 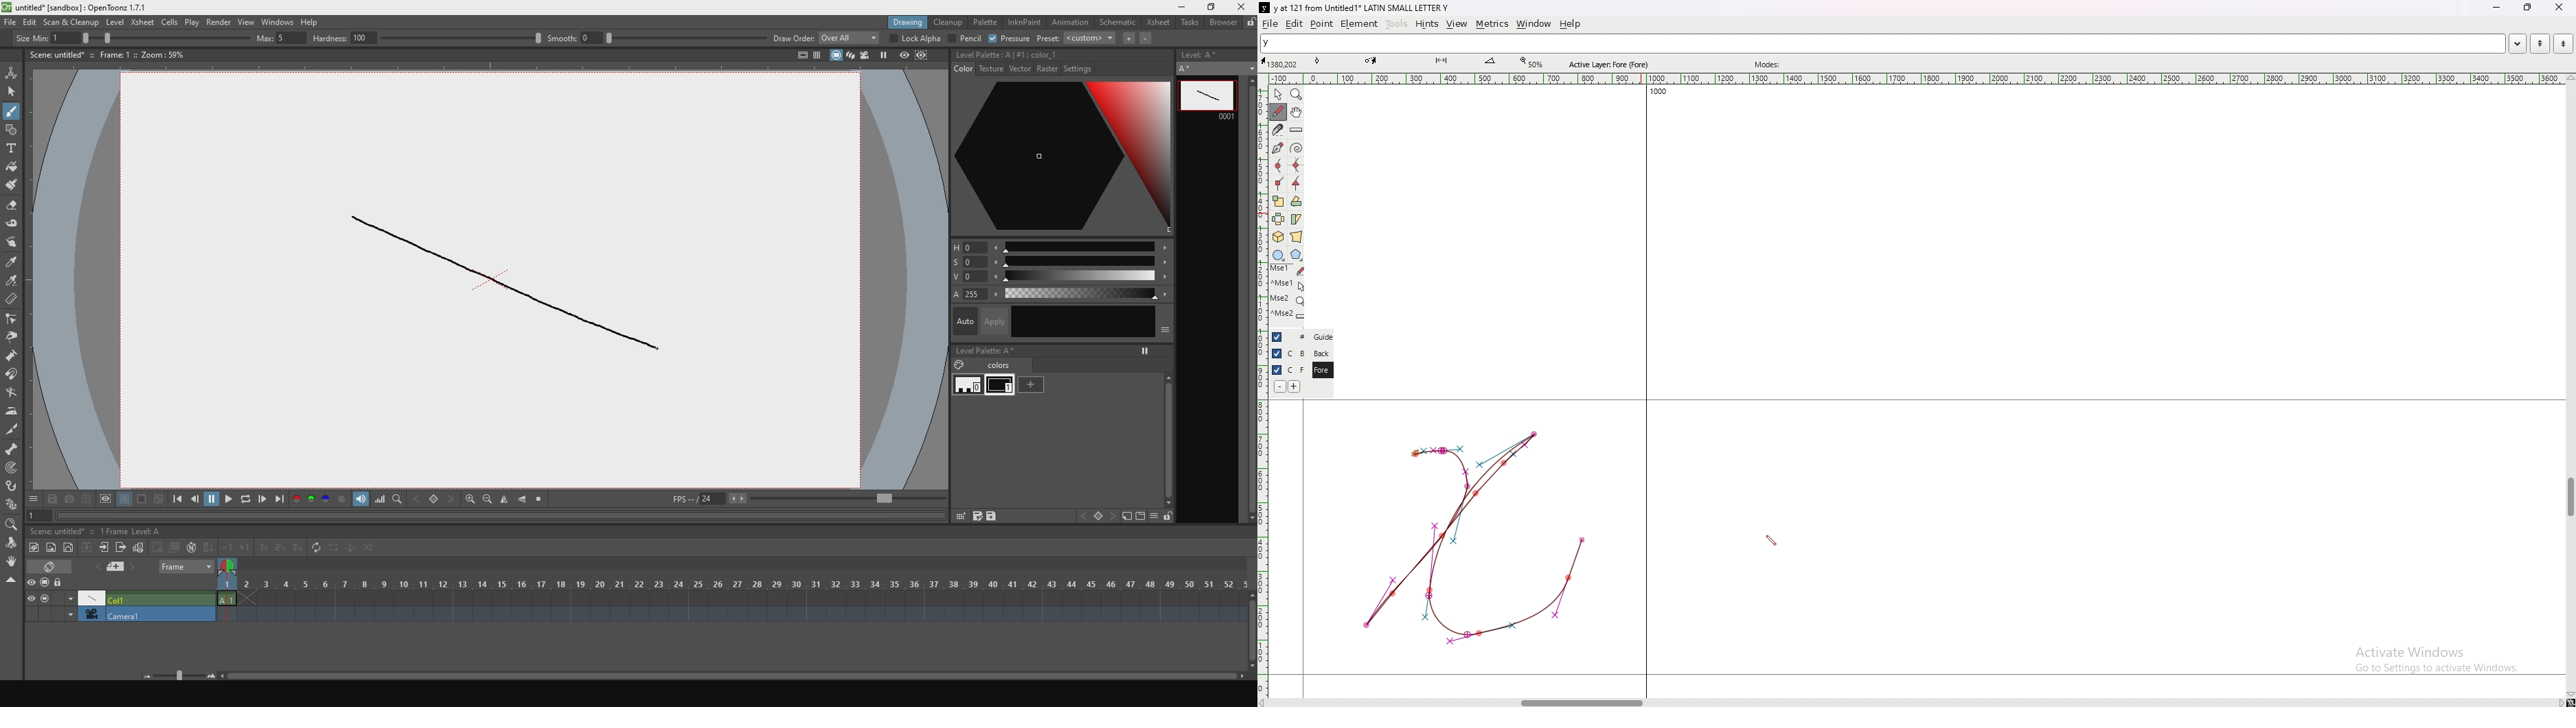 What do you see at coordinates (996, 516) in the screenshot?
I see `save` at bounding box center [996, 516].